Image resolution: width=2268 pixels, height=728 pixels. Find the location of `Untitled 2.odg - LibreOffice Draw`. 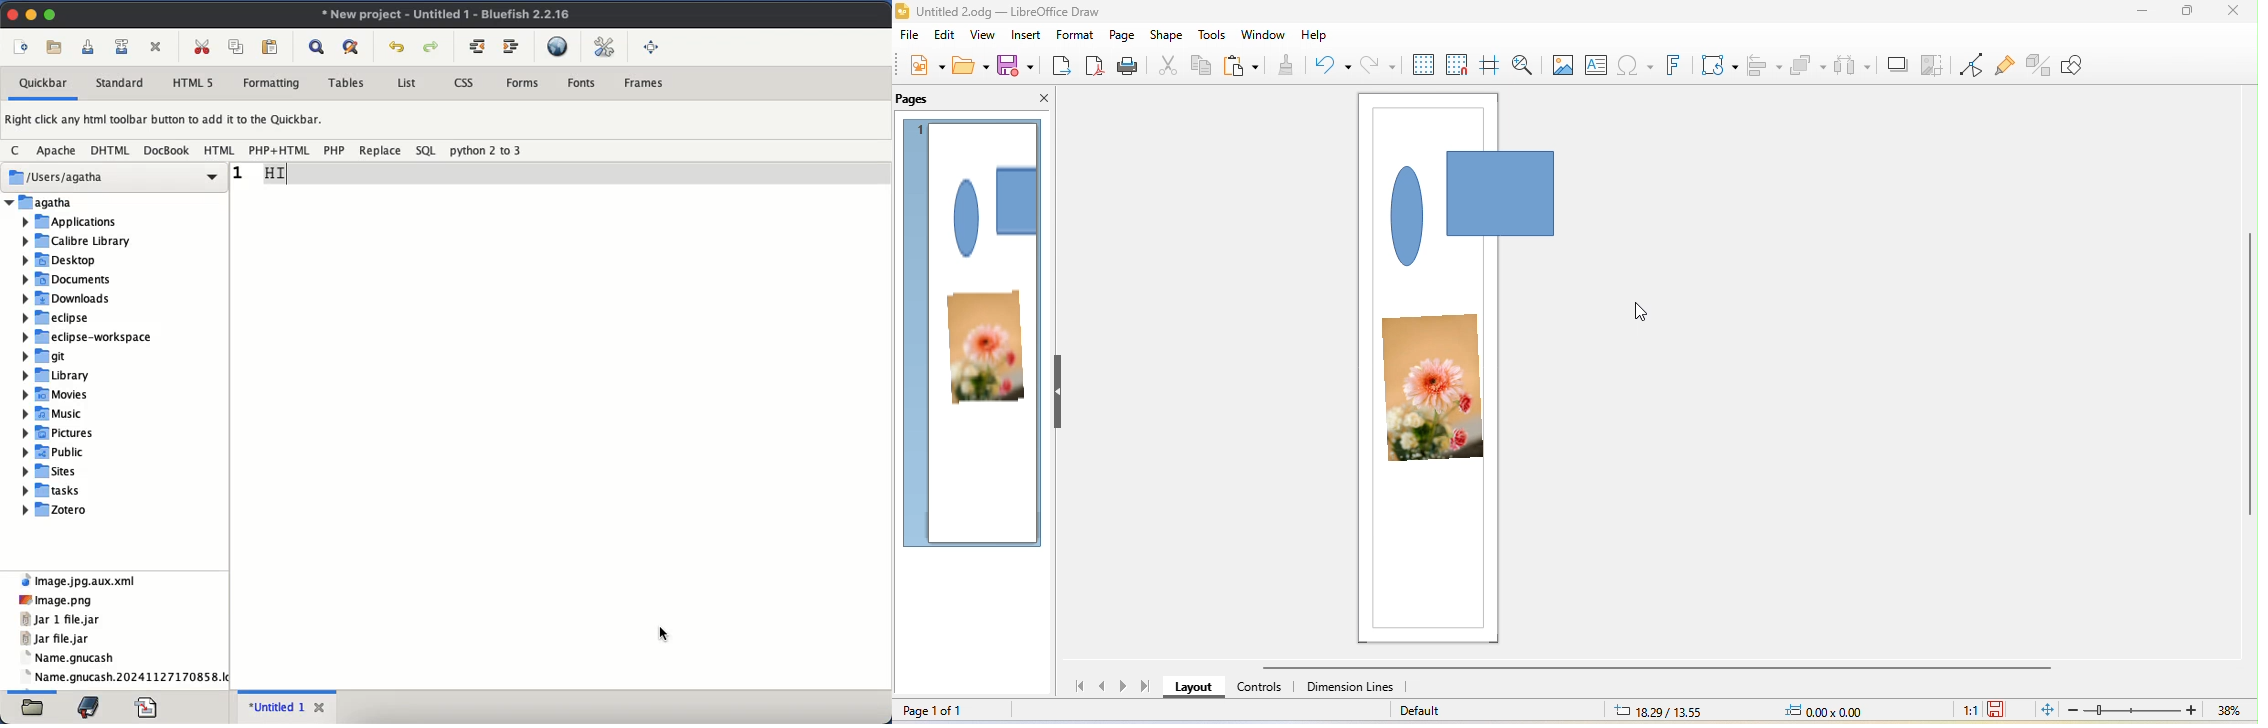

Untitled 2.odg - LibreOffice Draw is located at coordinates (1011, 11).